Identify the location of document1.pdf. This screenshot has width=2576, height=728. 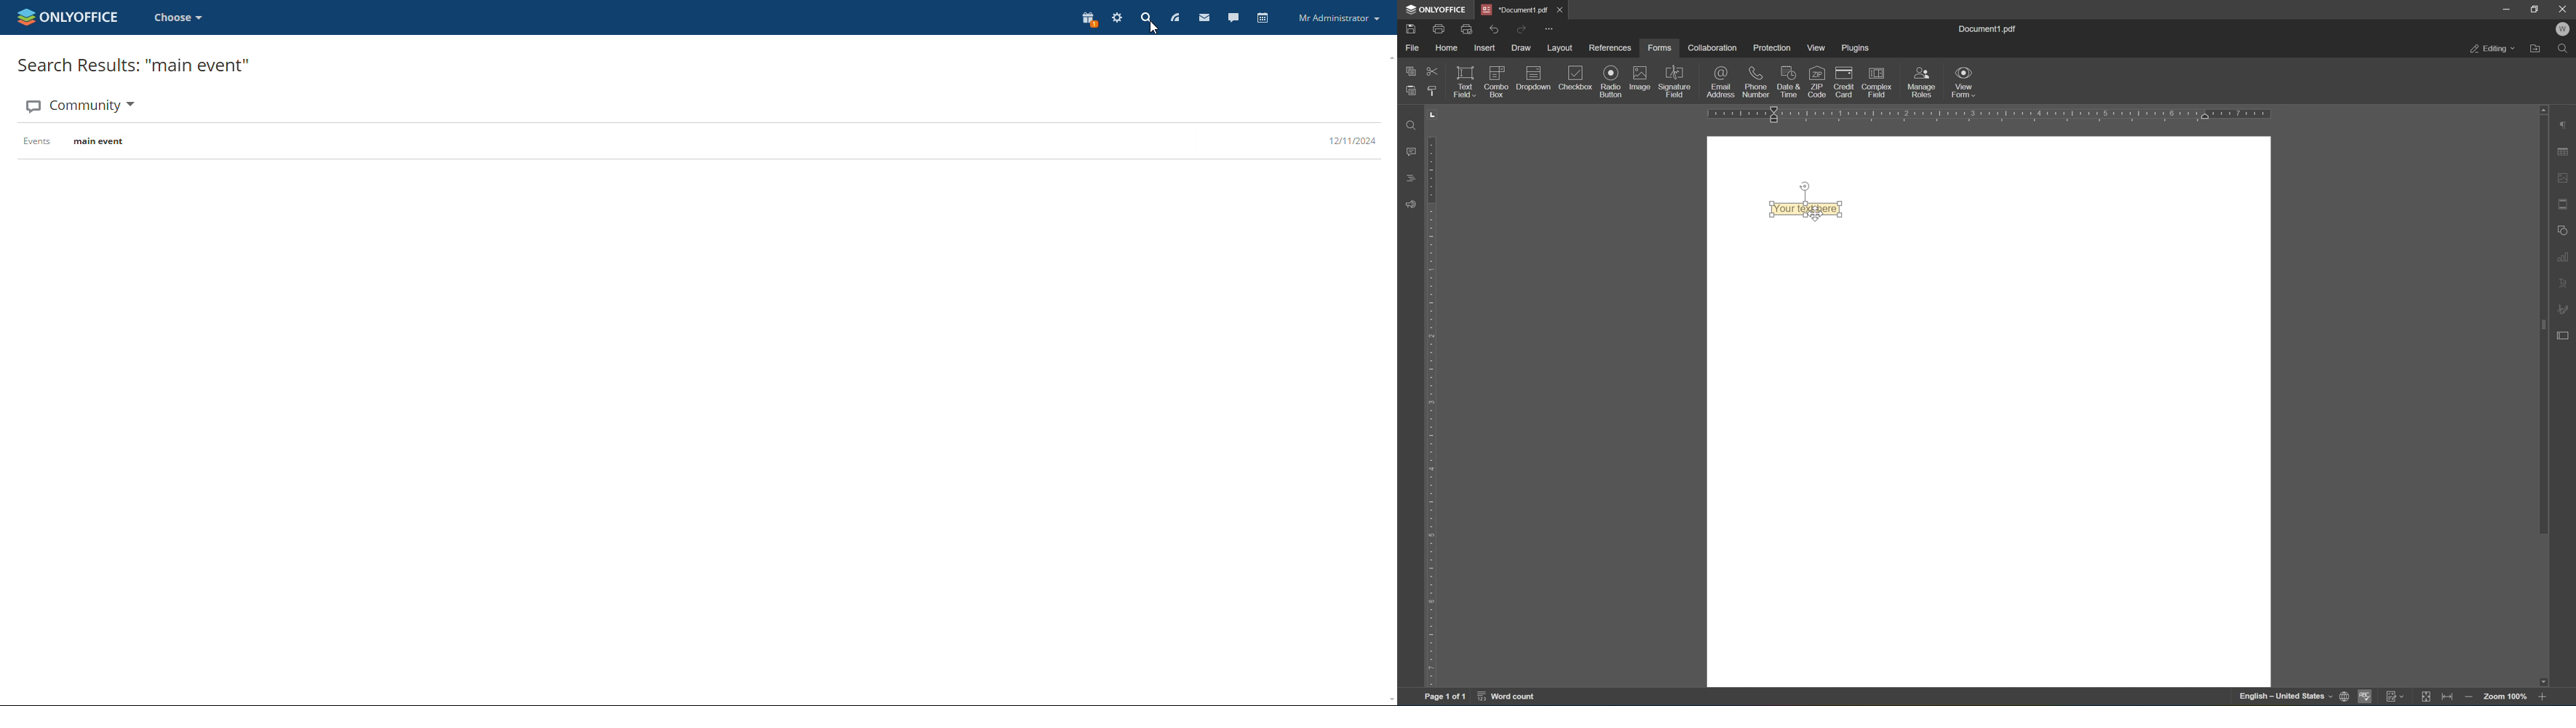
(1992, 29).